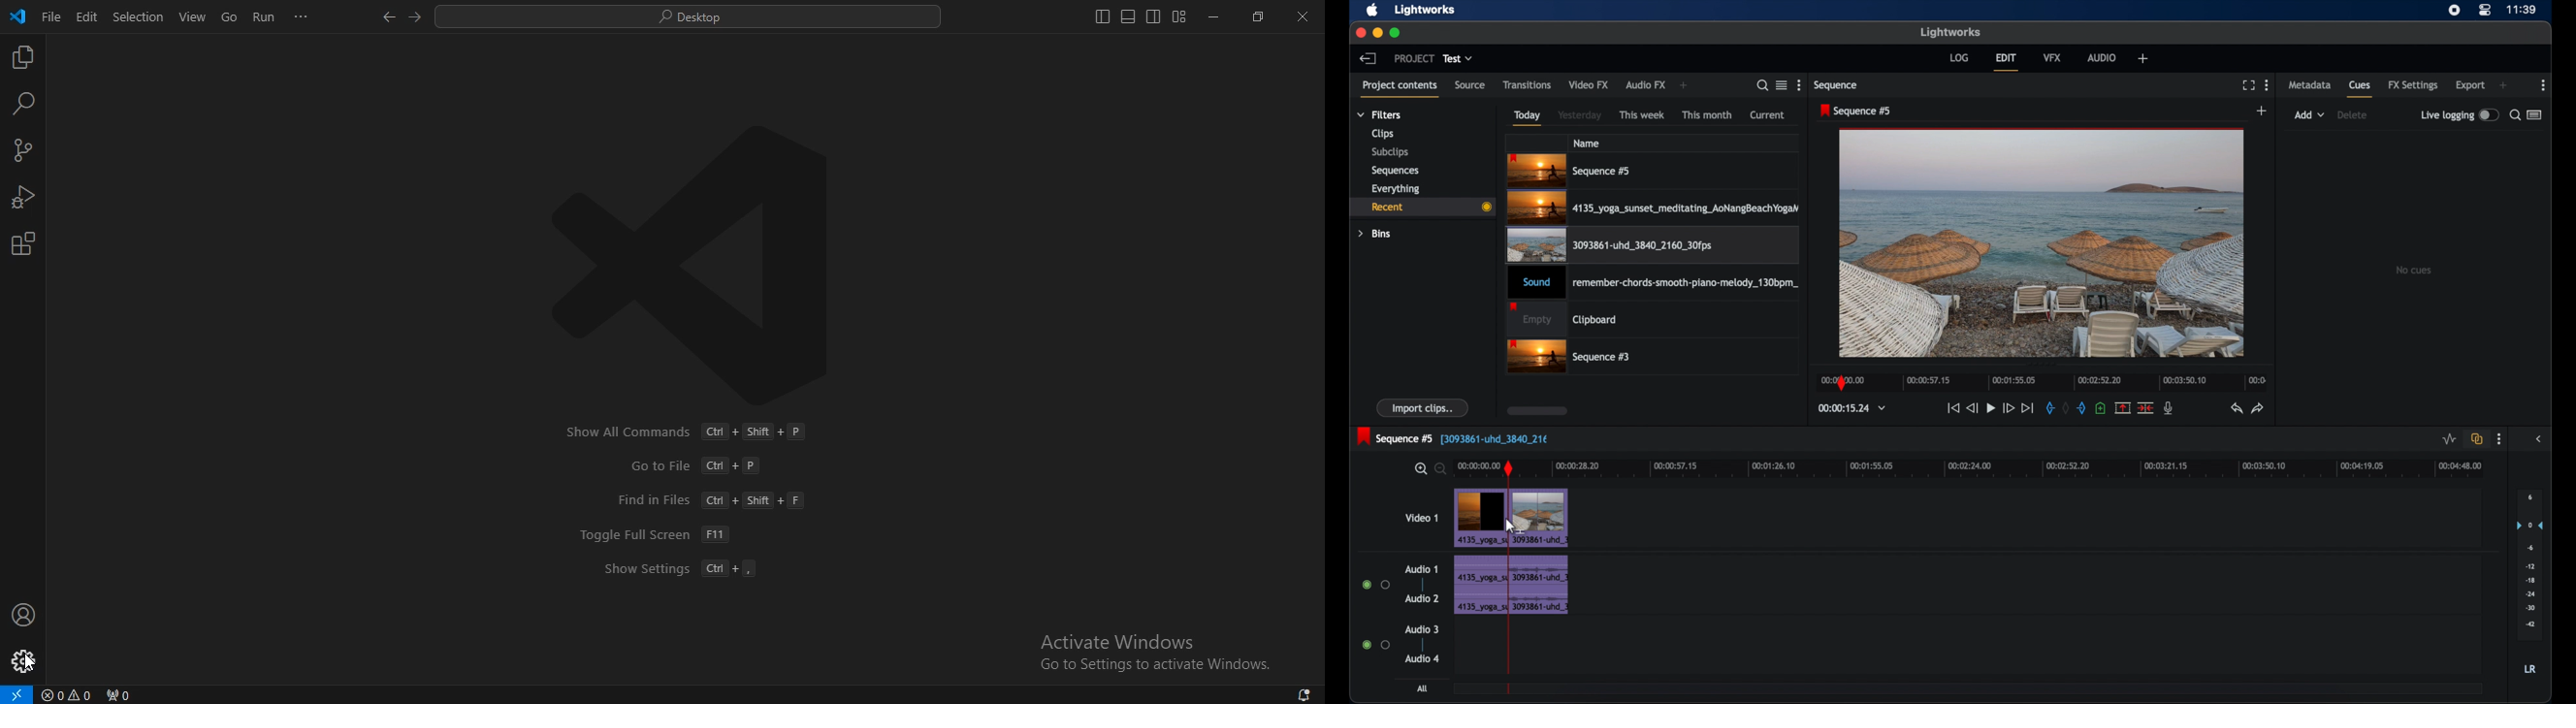 This screenshot has width=2576, height=728. What do you see at coordinates (304, 17) in the screenshot?
I see `...` at bounding box center [304, 17].